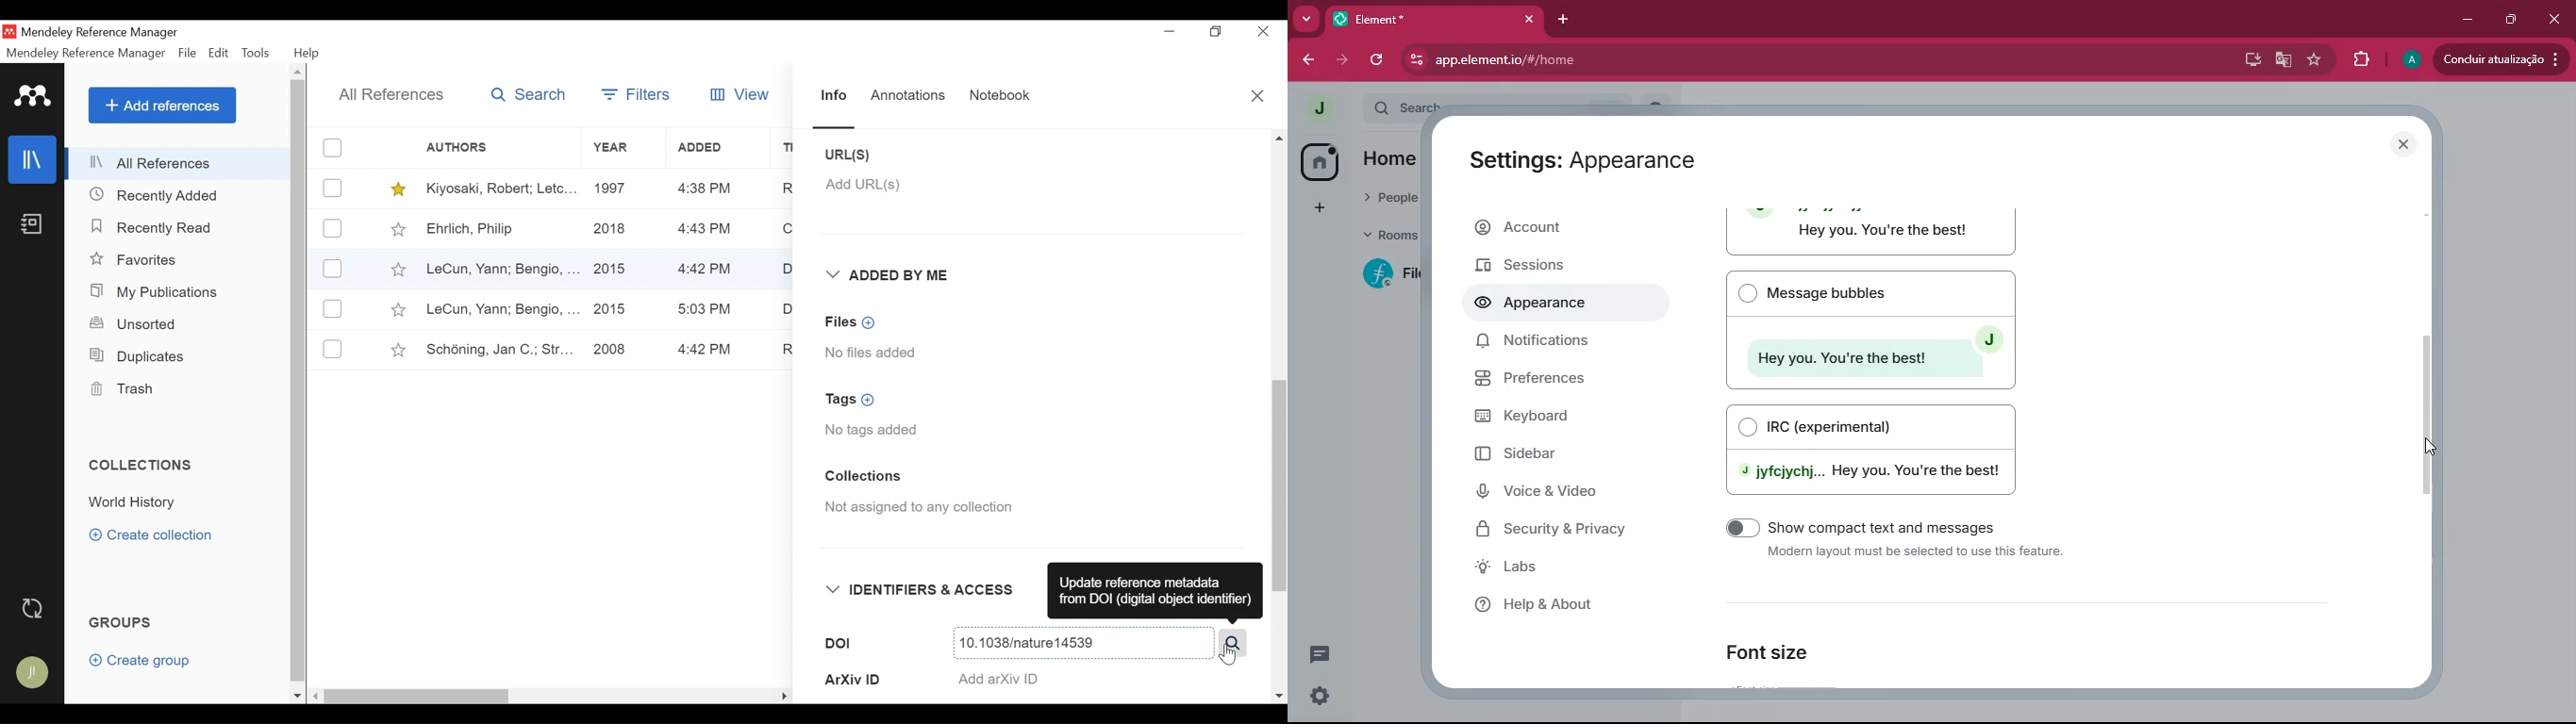 This screenshot has height=728, width=2576. What do you see at coordinates (1541, 304) in the screenshot?
I see `appearance` at bounding box center [1541, 304].